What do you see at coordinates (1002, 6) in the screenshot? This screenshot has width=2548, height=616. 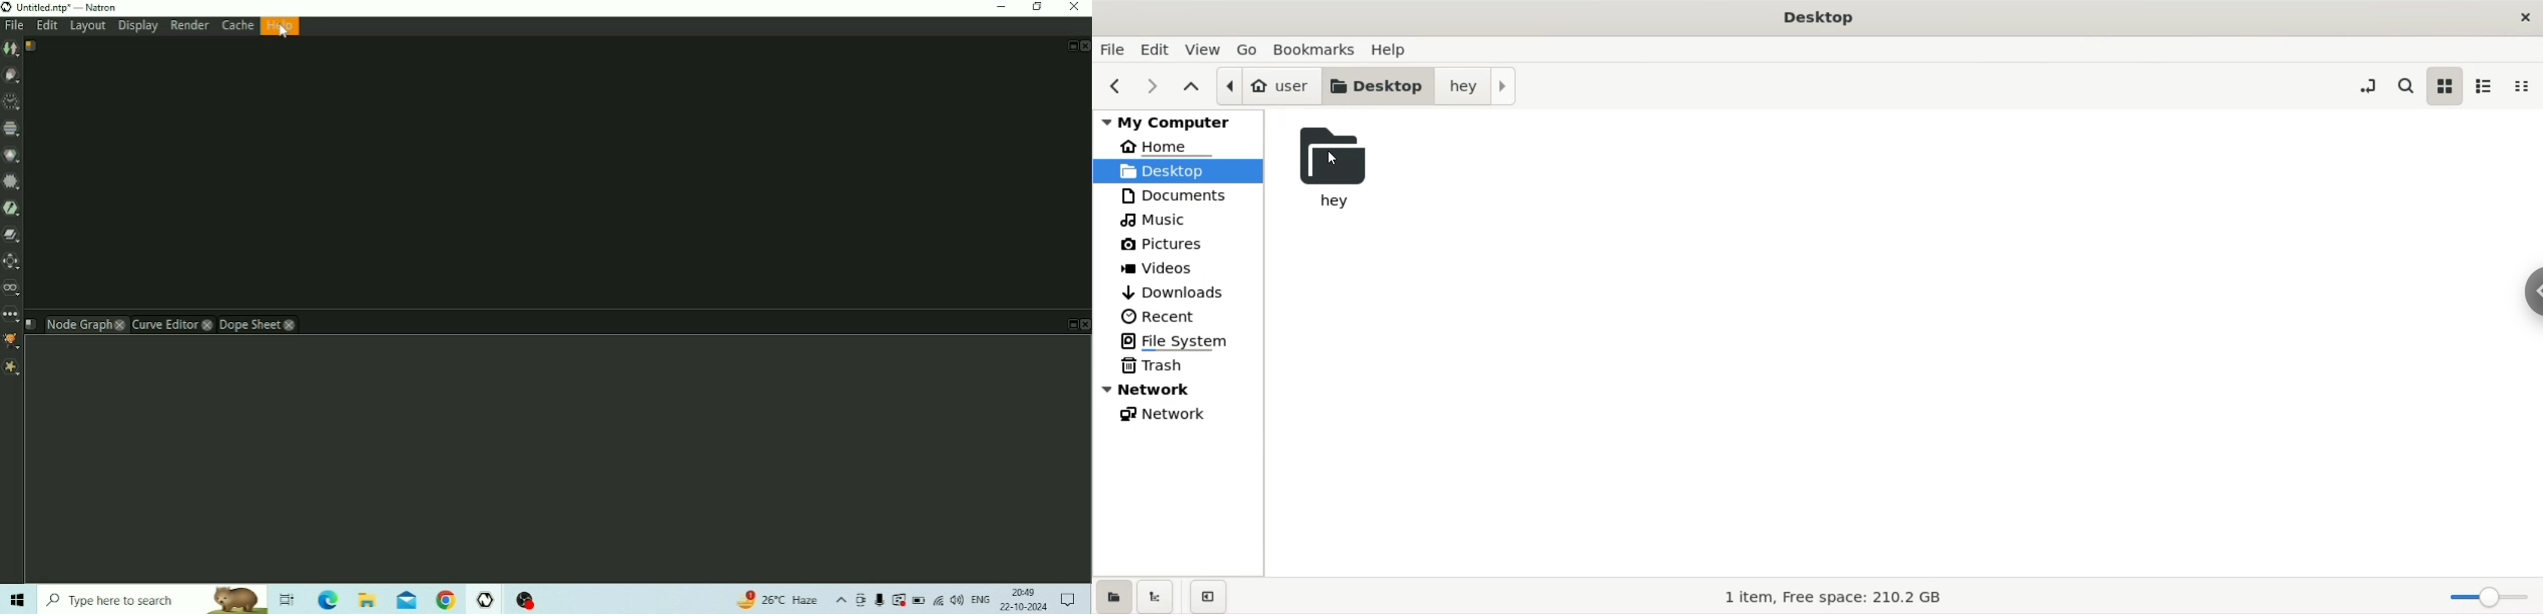 I see `Minimize` at bounding box center [1002, 6].